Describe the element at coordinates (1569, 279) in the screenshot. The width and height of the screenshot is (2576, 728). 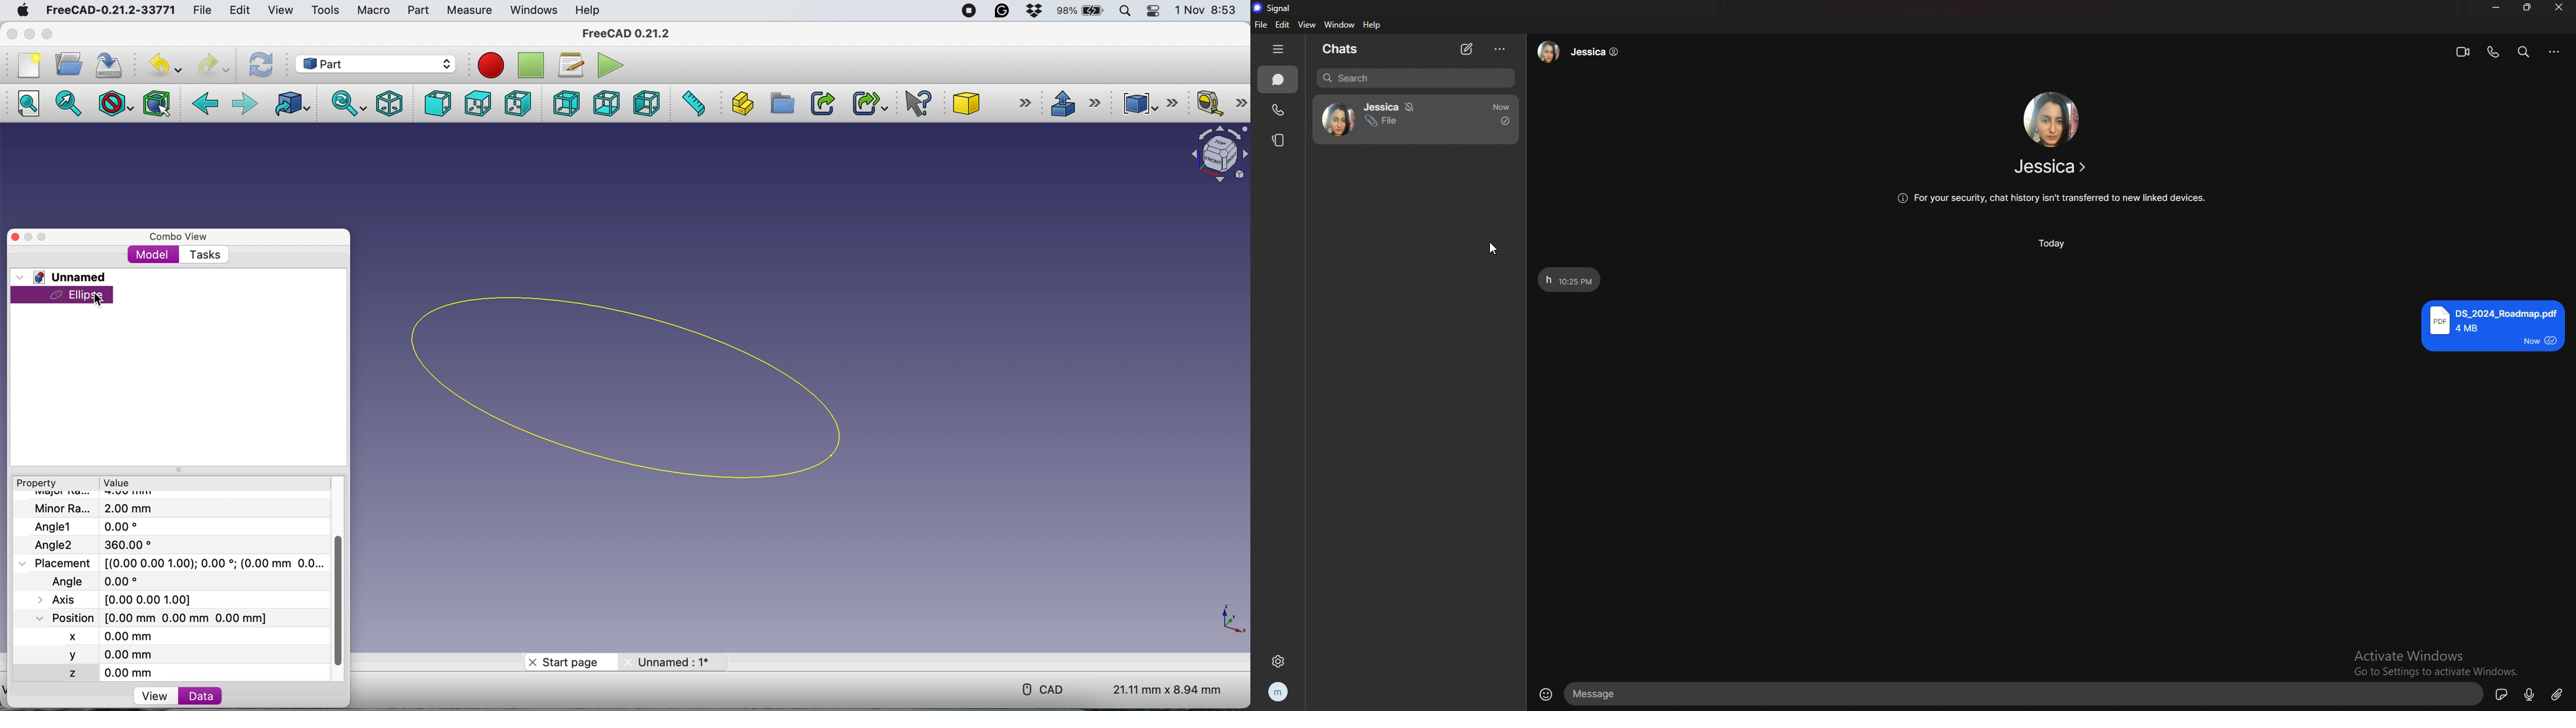
I see `text` at that location.